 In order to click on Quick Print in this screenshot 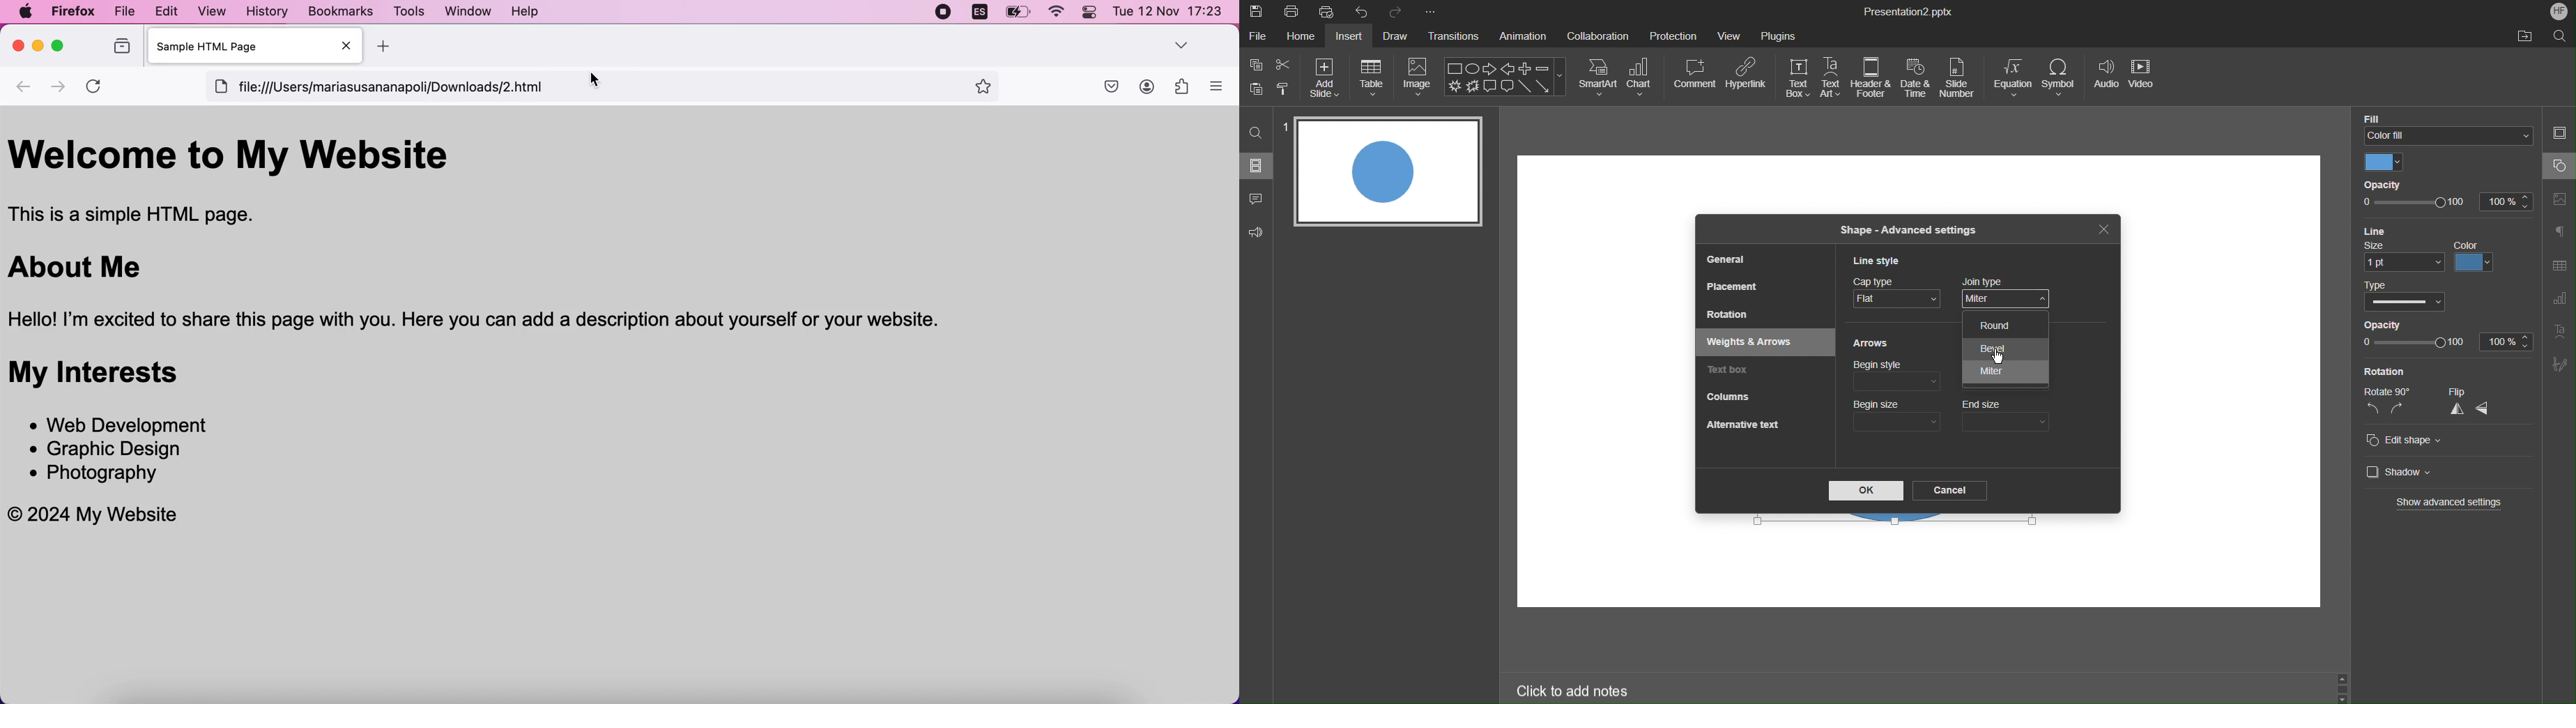, I will do `click(1331, 13)`.